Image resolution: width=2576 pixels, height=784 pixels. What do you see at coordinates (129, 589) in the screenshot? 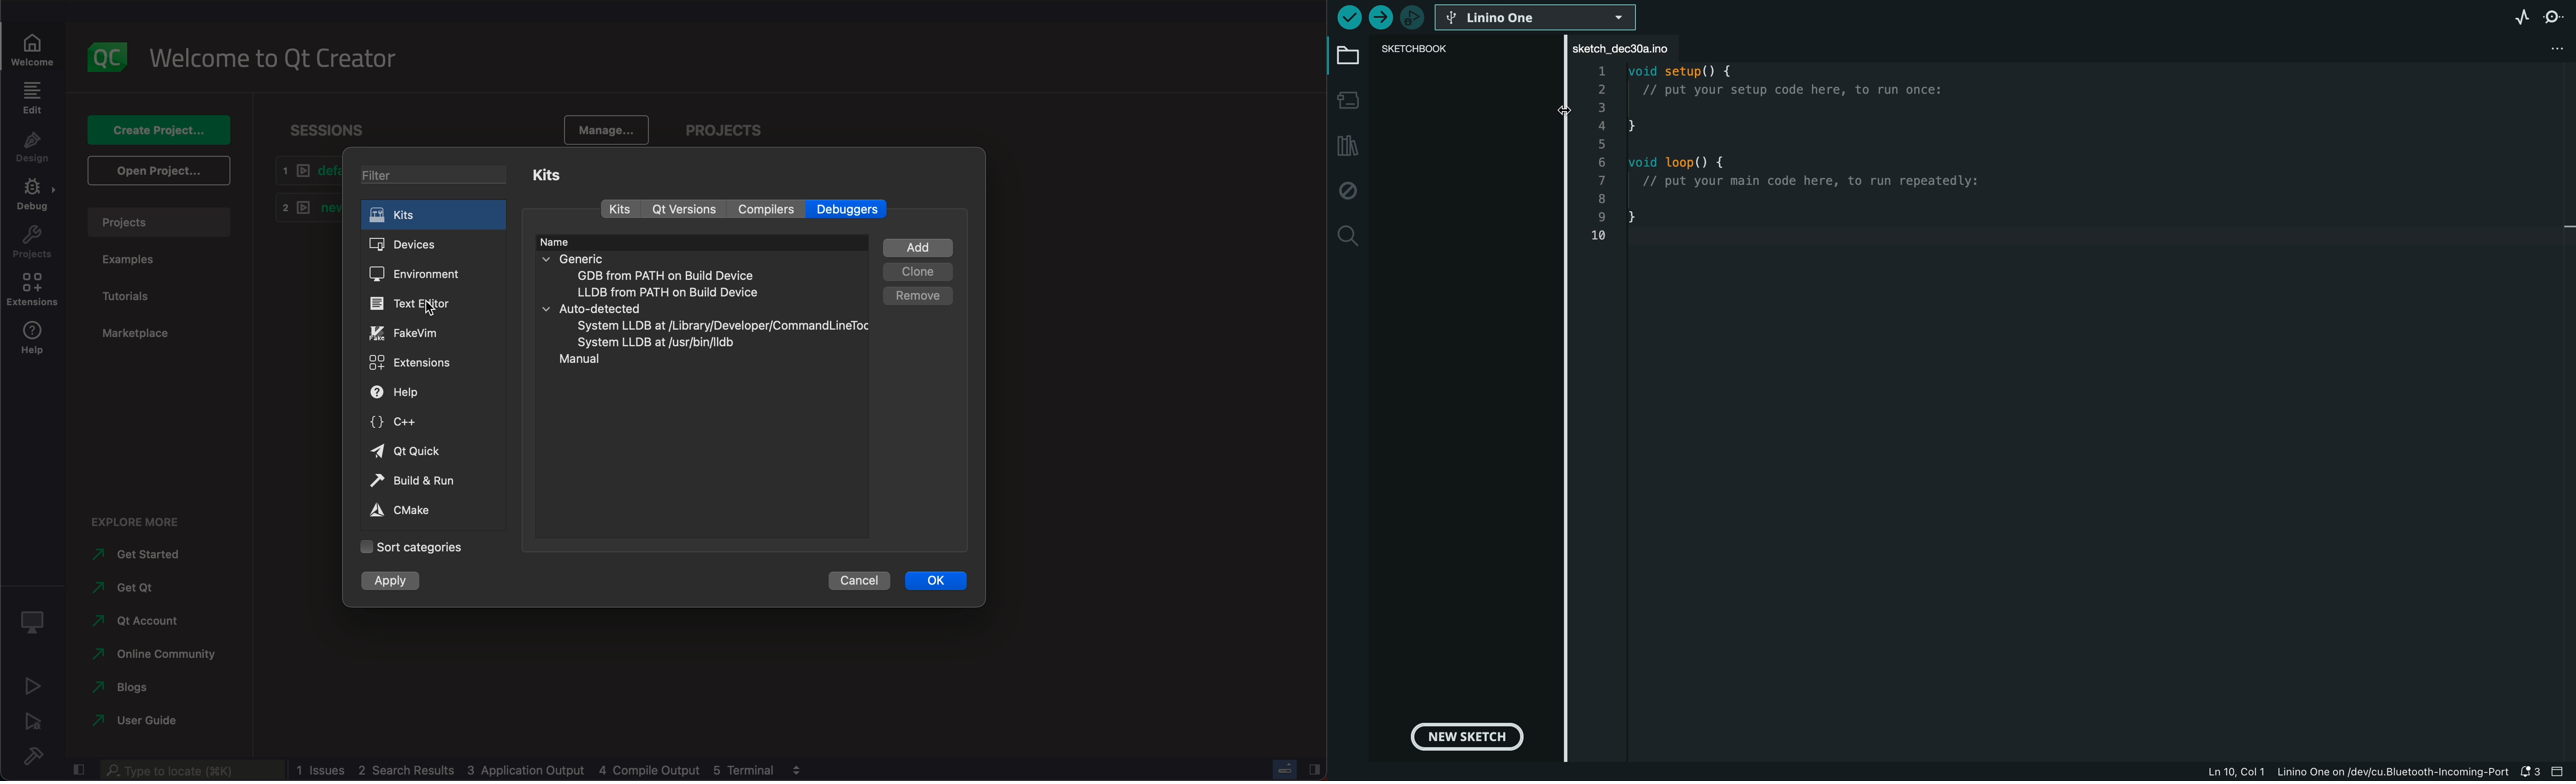
I see `get Qt` at bounding box center [129, 589].